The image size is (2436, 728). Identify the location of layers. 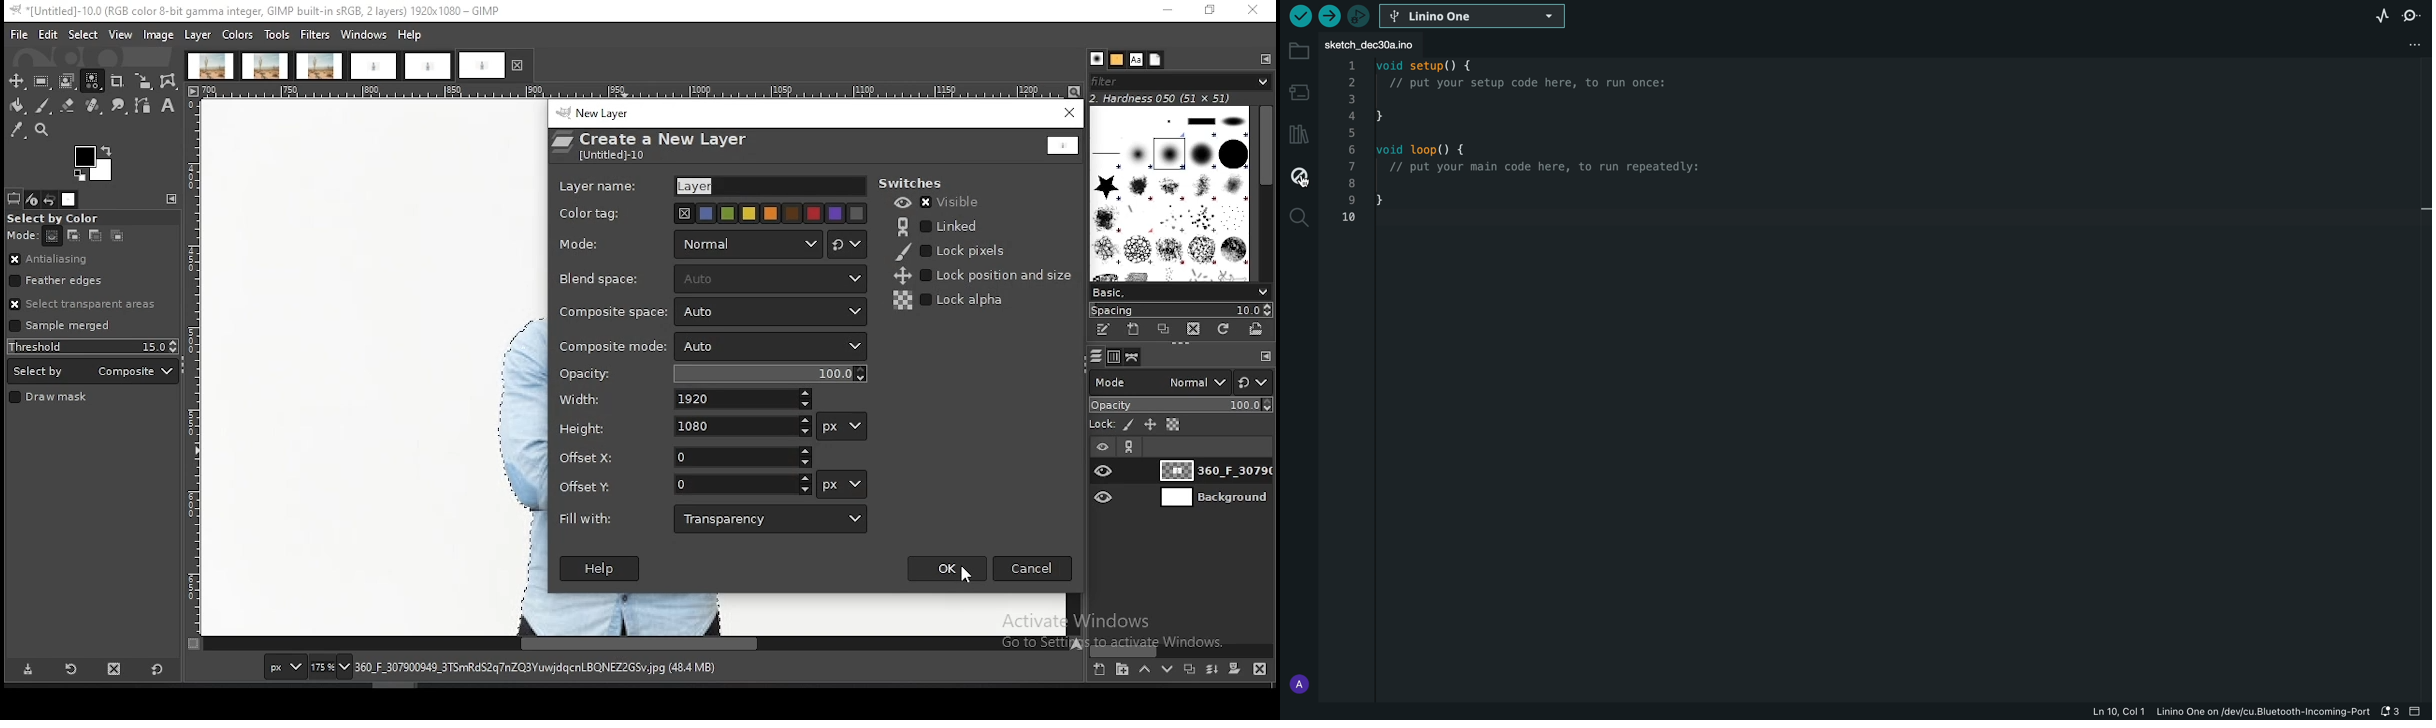
(1096, 357).